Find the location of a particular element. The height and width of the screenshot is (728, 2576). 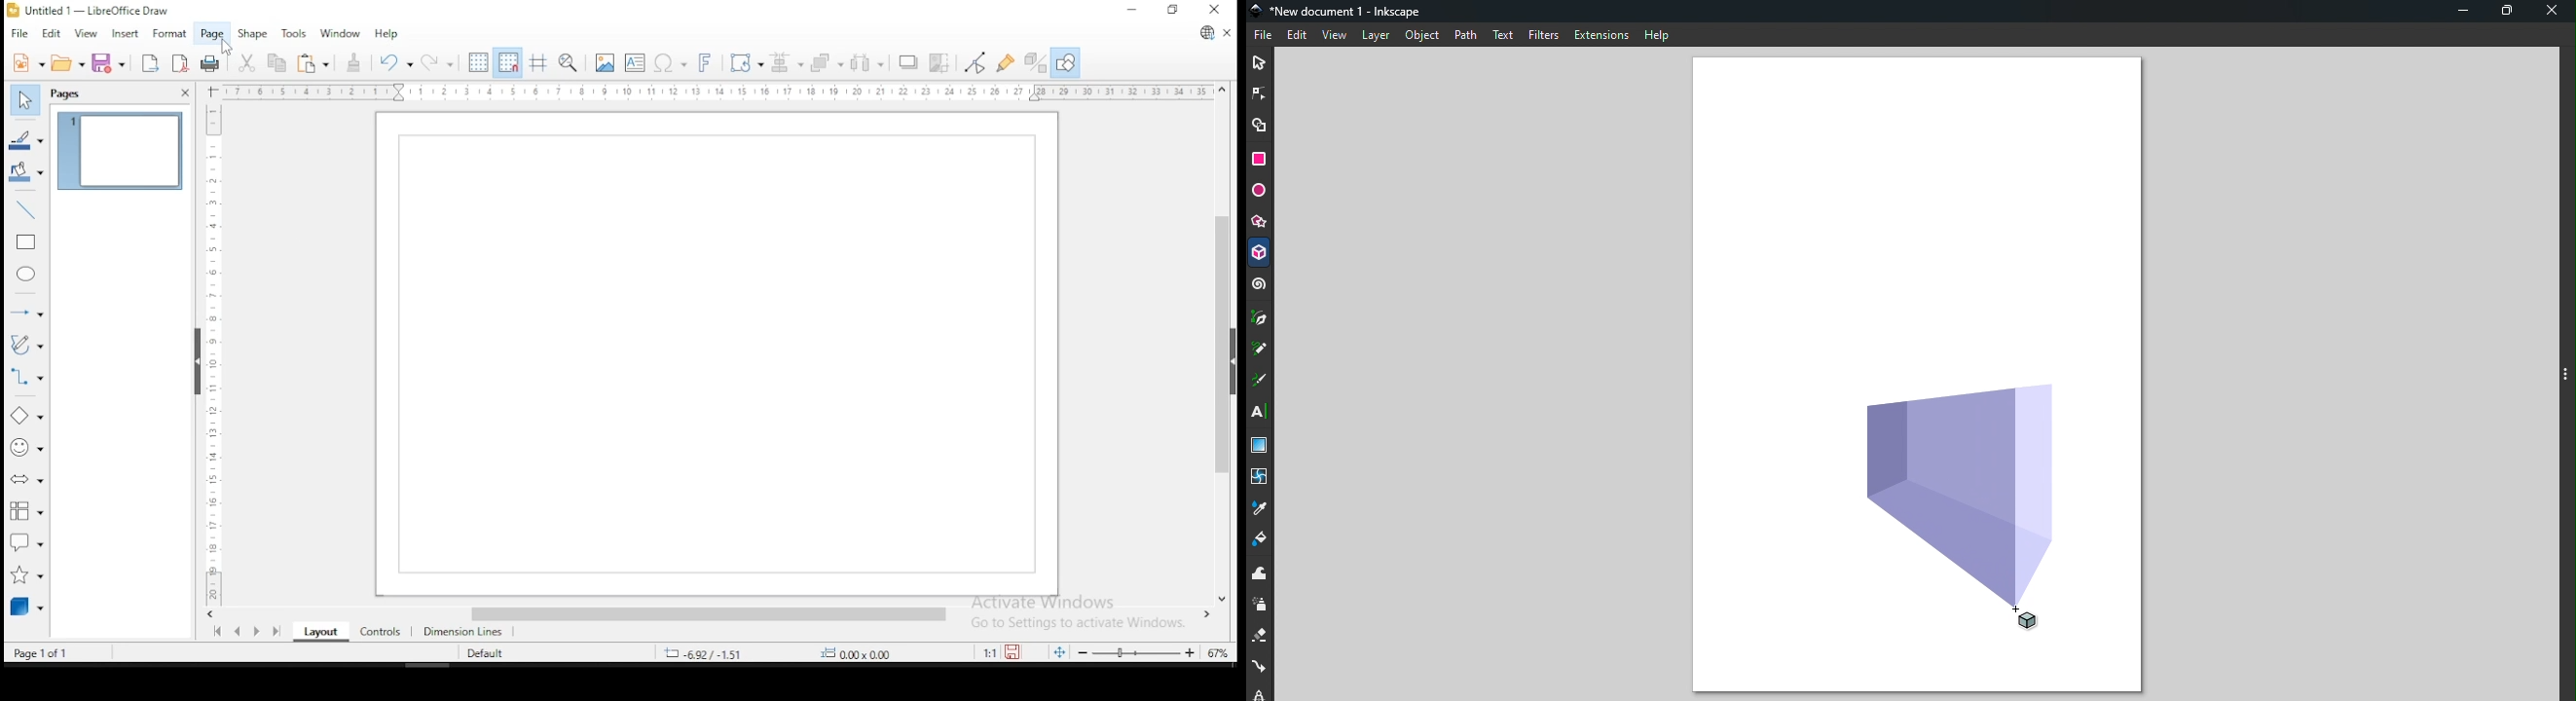

Selector tool is located at coordinates (1262, 62).